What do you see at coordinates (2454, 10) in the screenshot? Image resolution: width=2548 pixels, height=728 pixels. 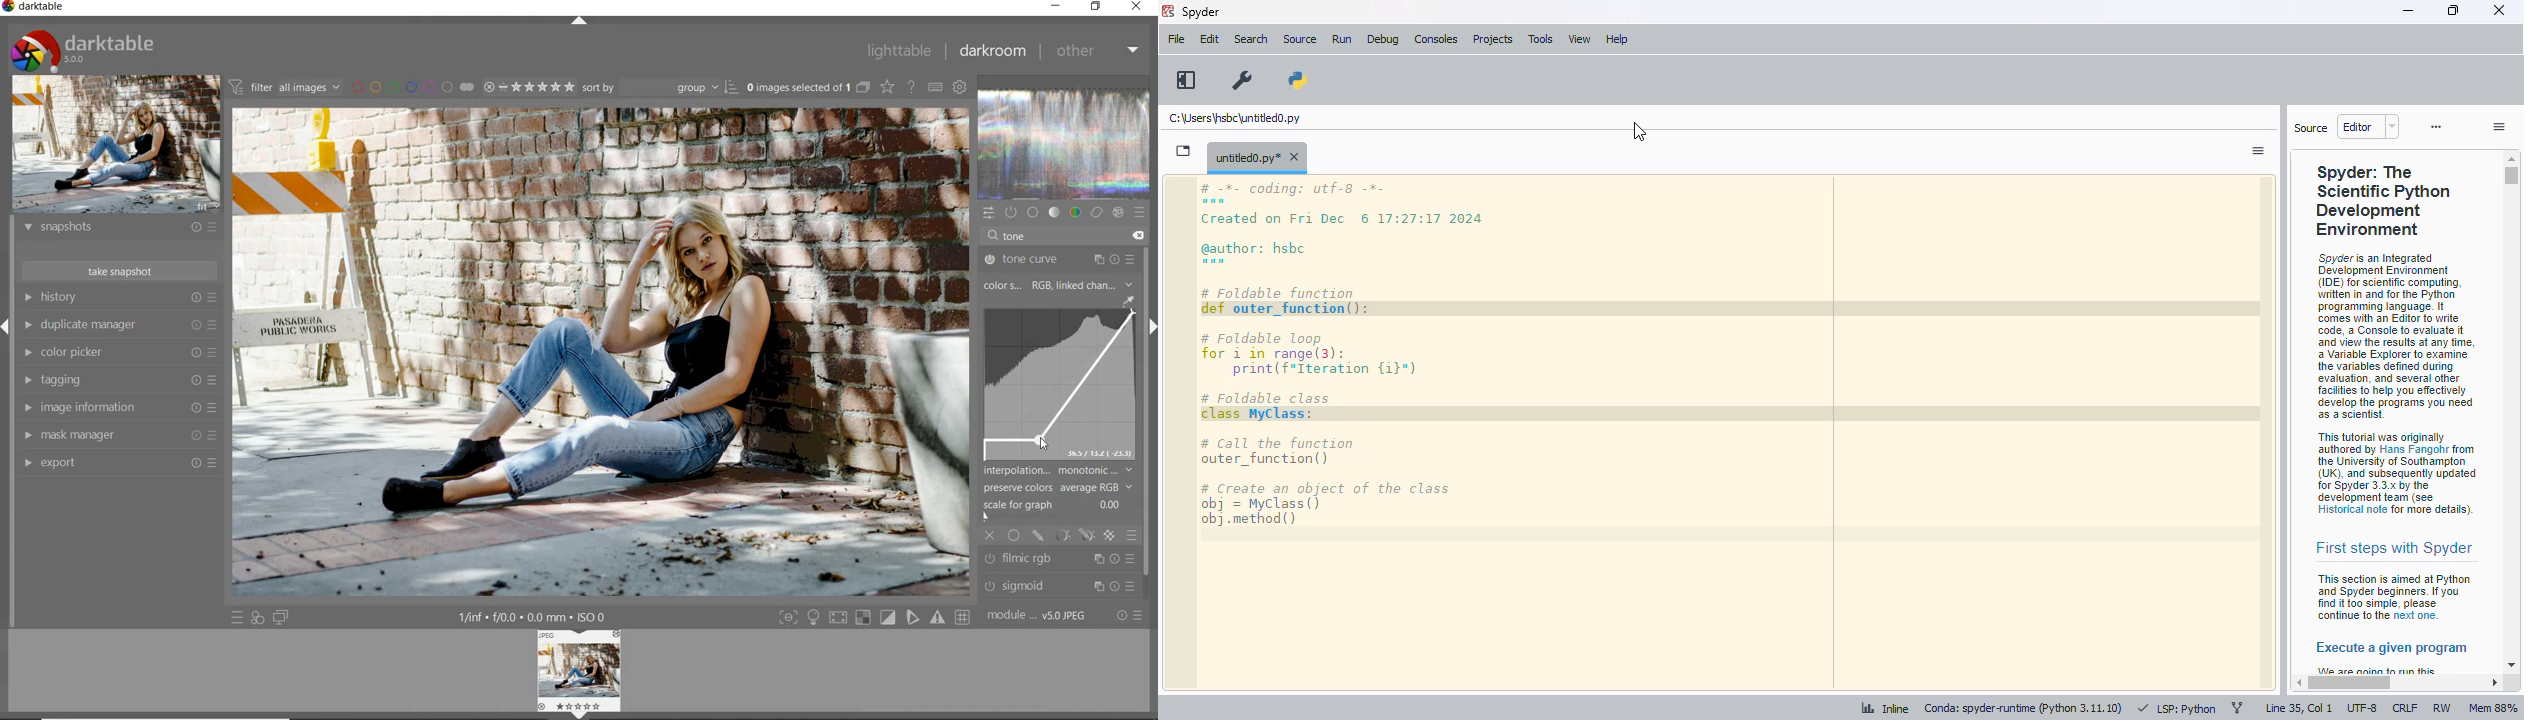 I see `maximize` at bounding box center [2454, 10].